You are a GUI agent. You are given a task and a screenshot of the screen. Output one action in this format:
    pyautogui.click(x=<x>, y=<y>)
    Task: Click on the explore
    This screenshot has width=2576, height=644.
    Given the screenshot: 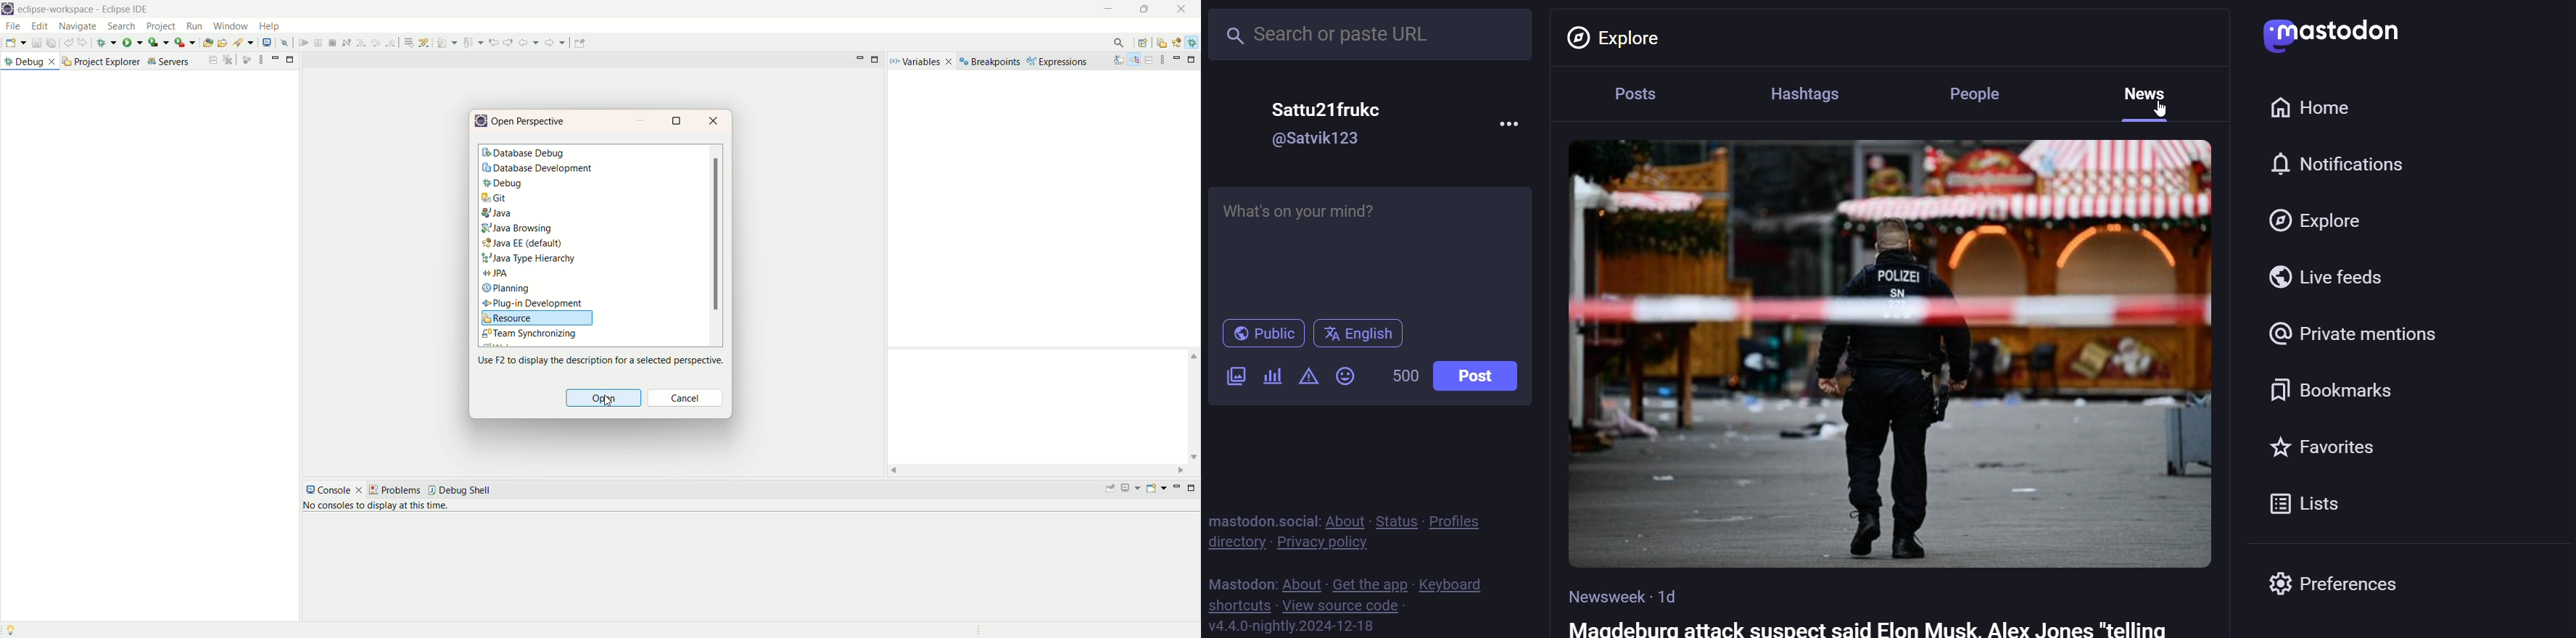 What is the action you would take?
    pyautogui.click(x=1619, y=37)
    